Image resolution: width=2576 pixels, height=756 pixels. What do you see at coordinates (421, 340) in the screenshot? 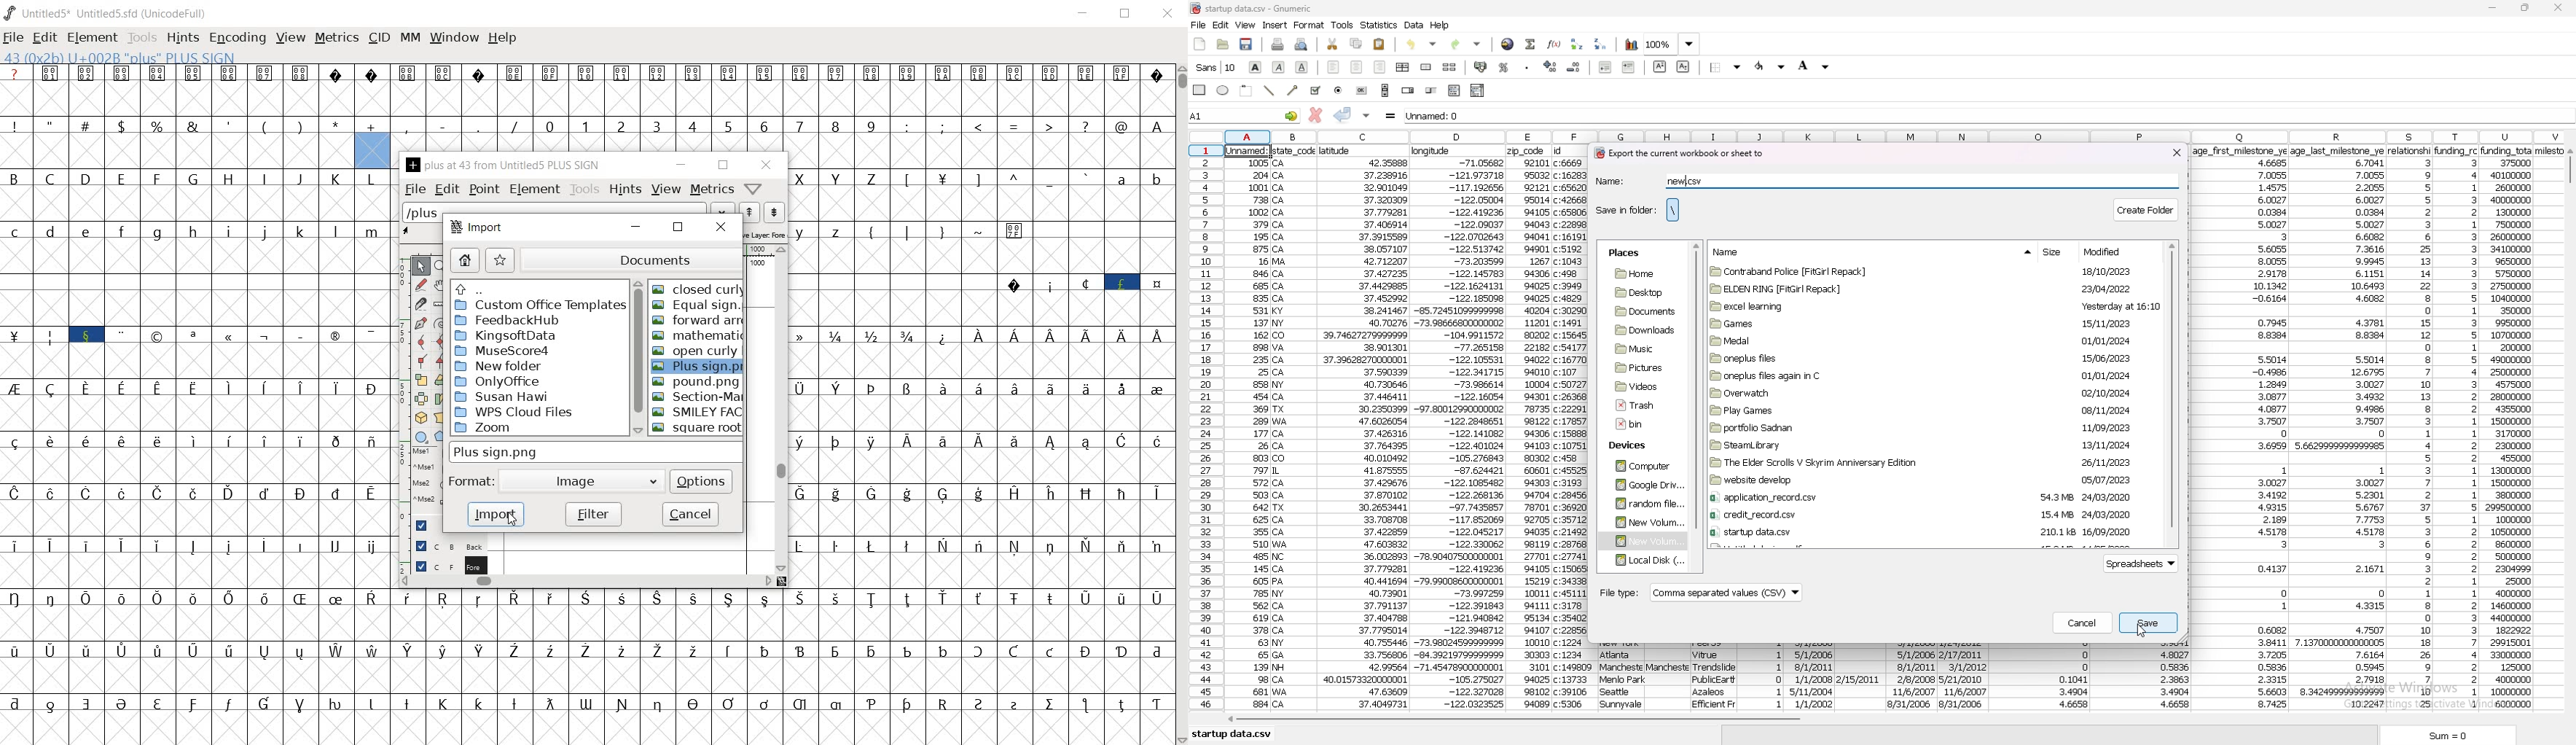
I see `add a curve point` at bounding box center [421, 340].